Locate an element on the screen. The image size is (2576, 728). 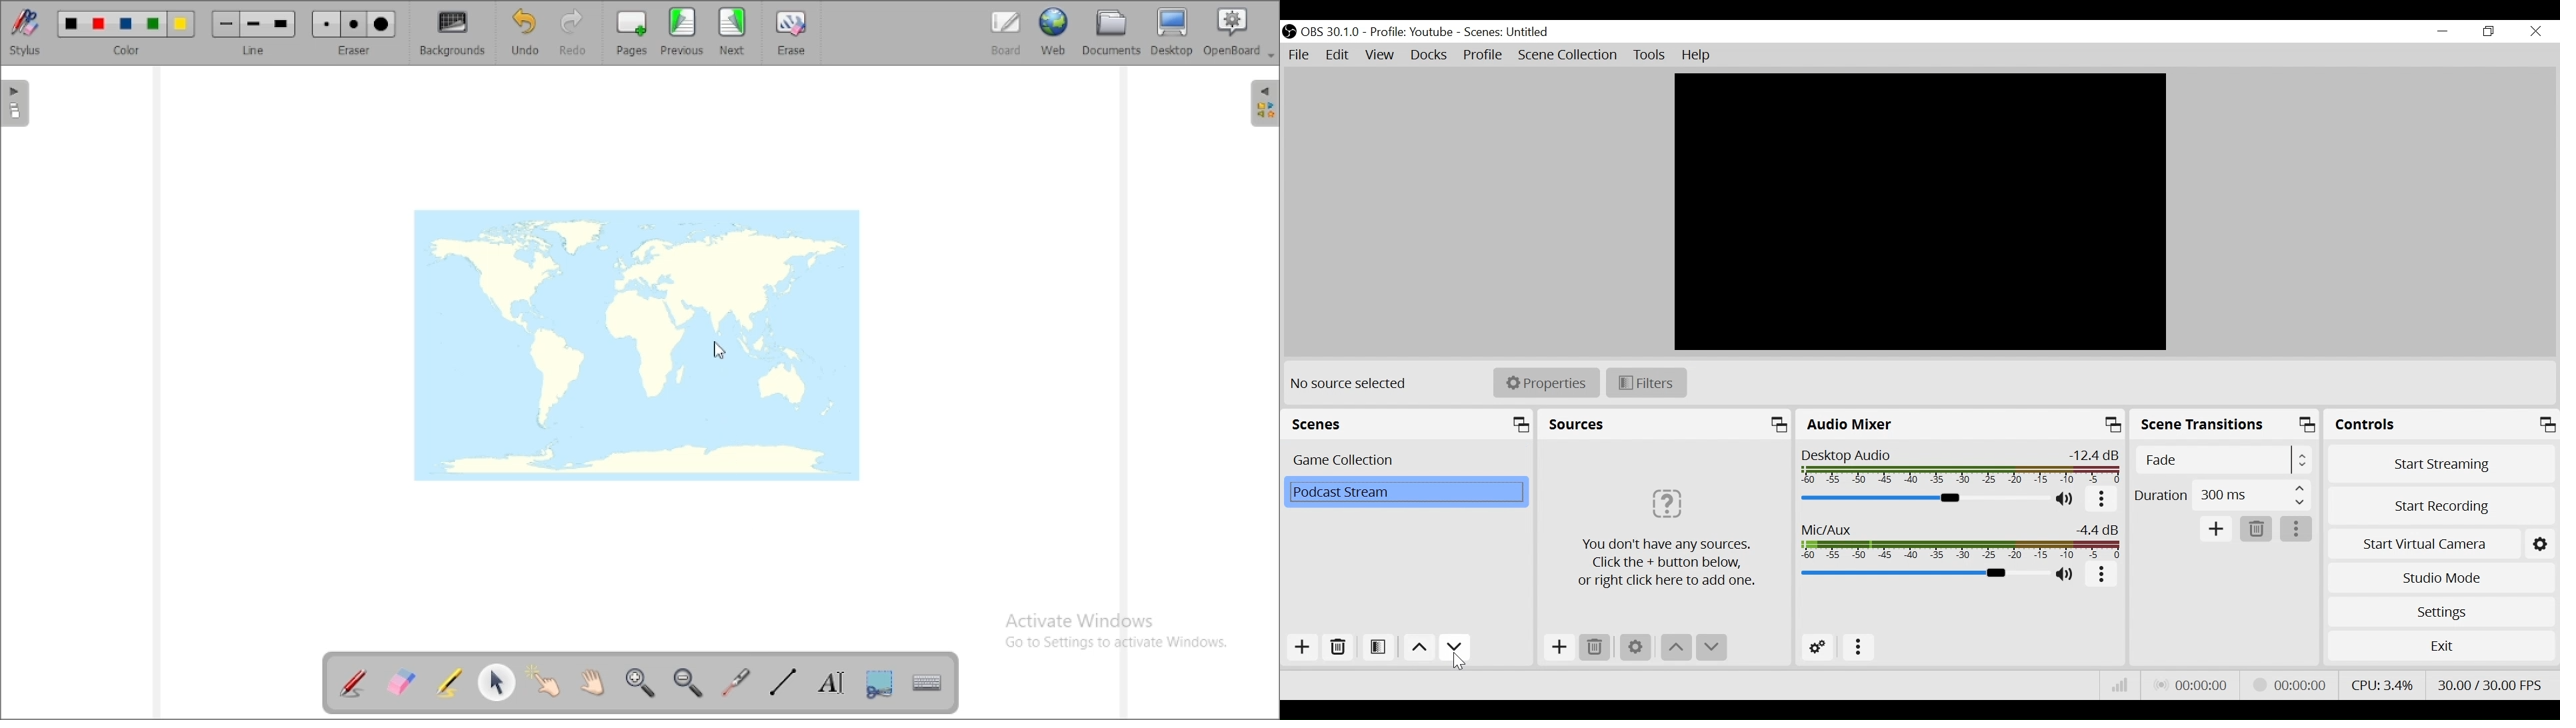
(un)select Scene Transition is located at coordinates (2221, 460).